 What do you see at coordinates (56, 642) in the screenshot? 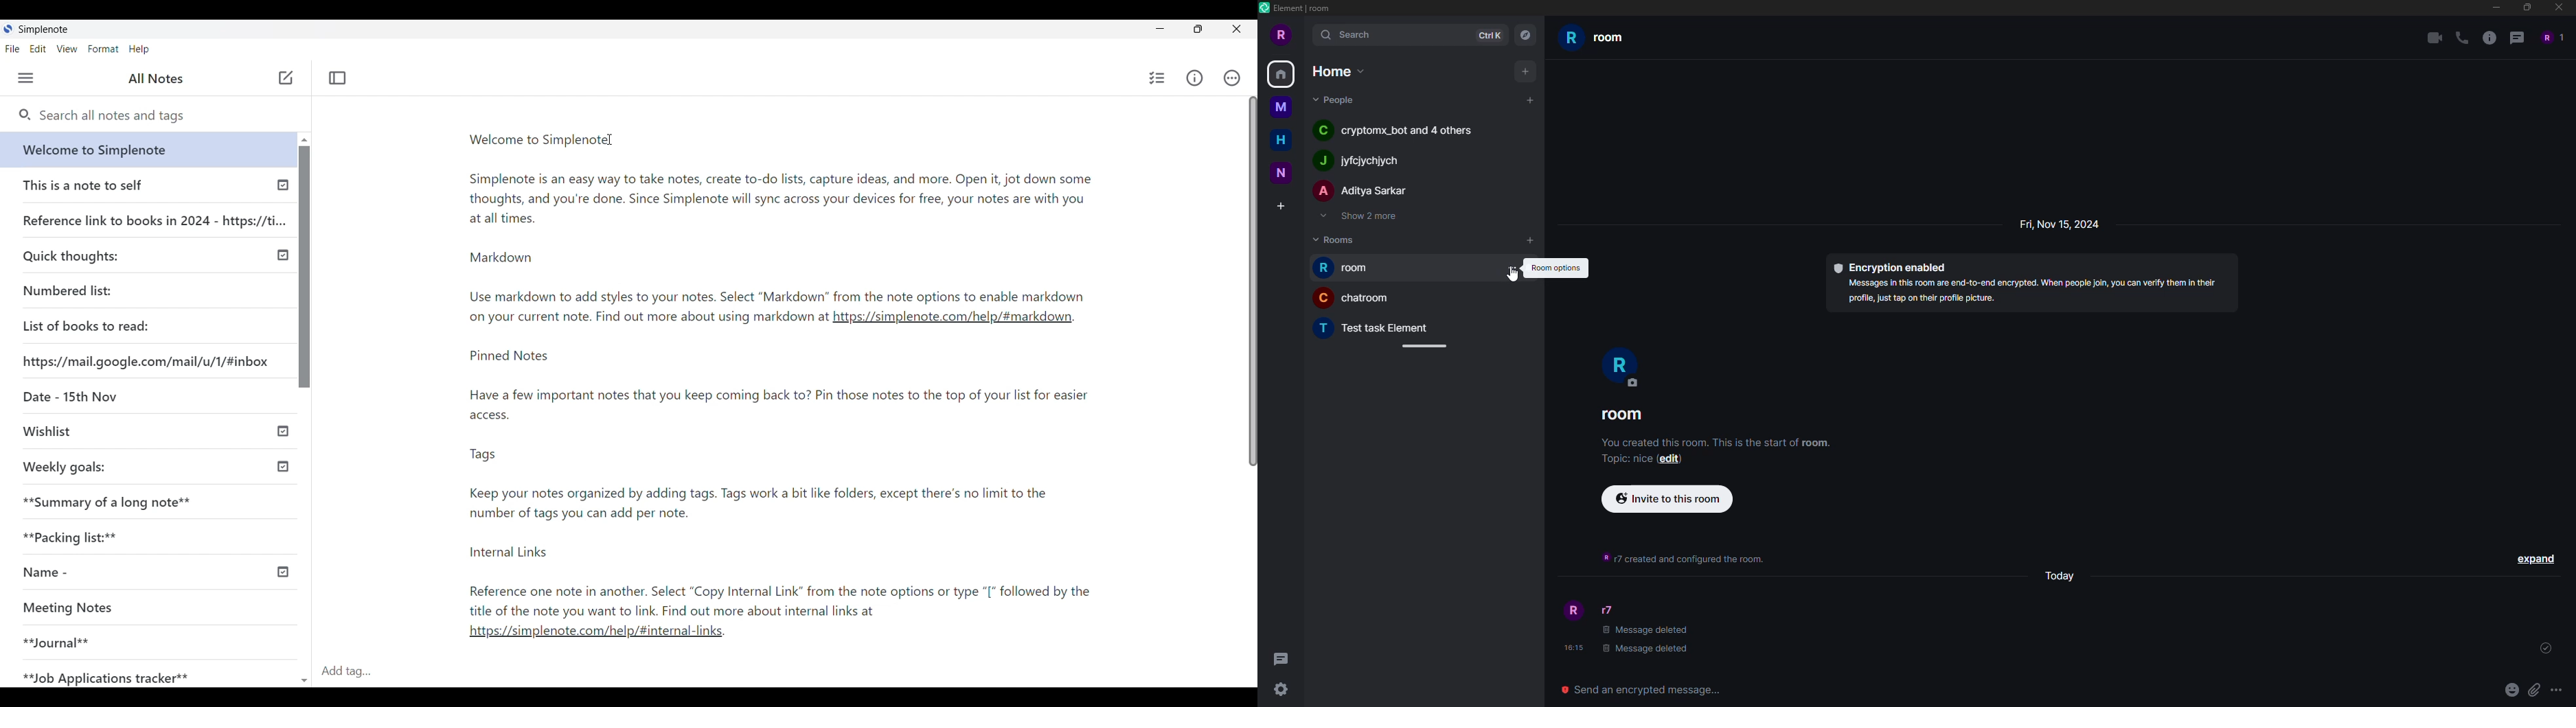
I see `Journal` at bounding box center [56, 642].